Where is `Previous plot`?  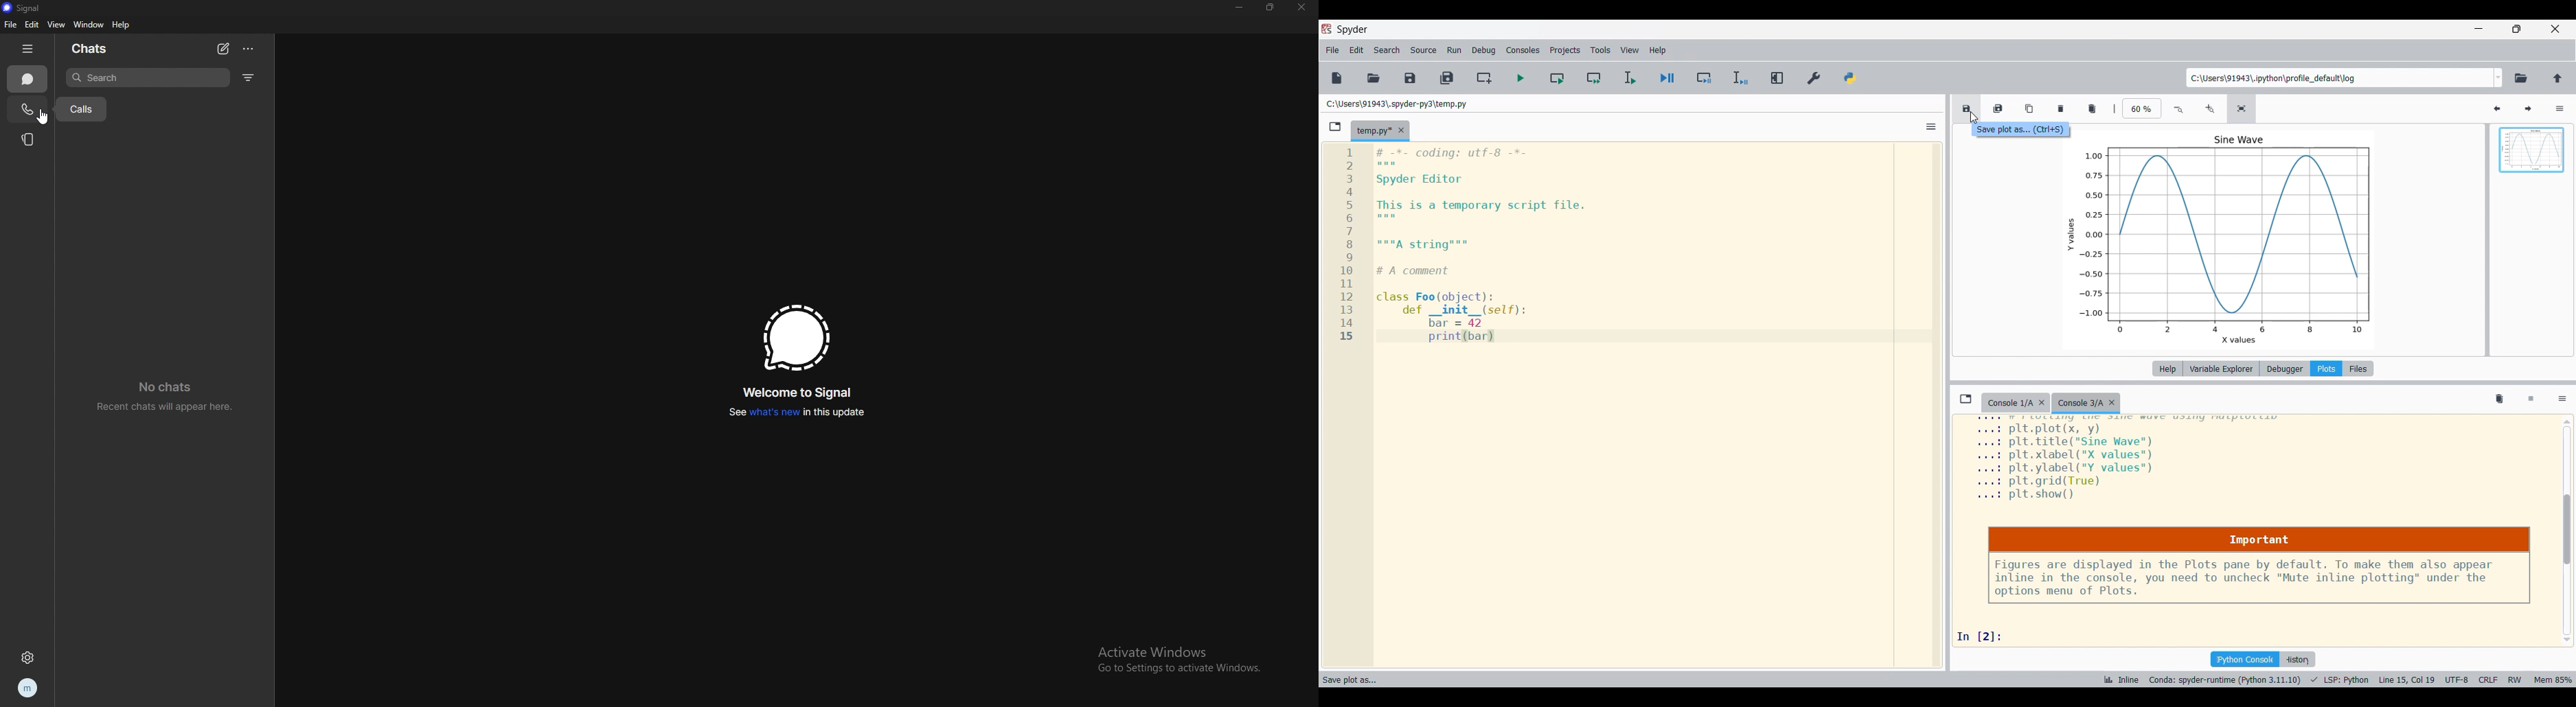
Previous plot is located at coordinates (2497, 109).